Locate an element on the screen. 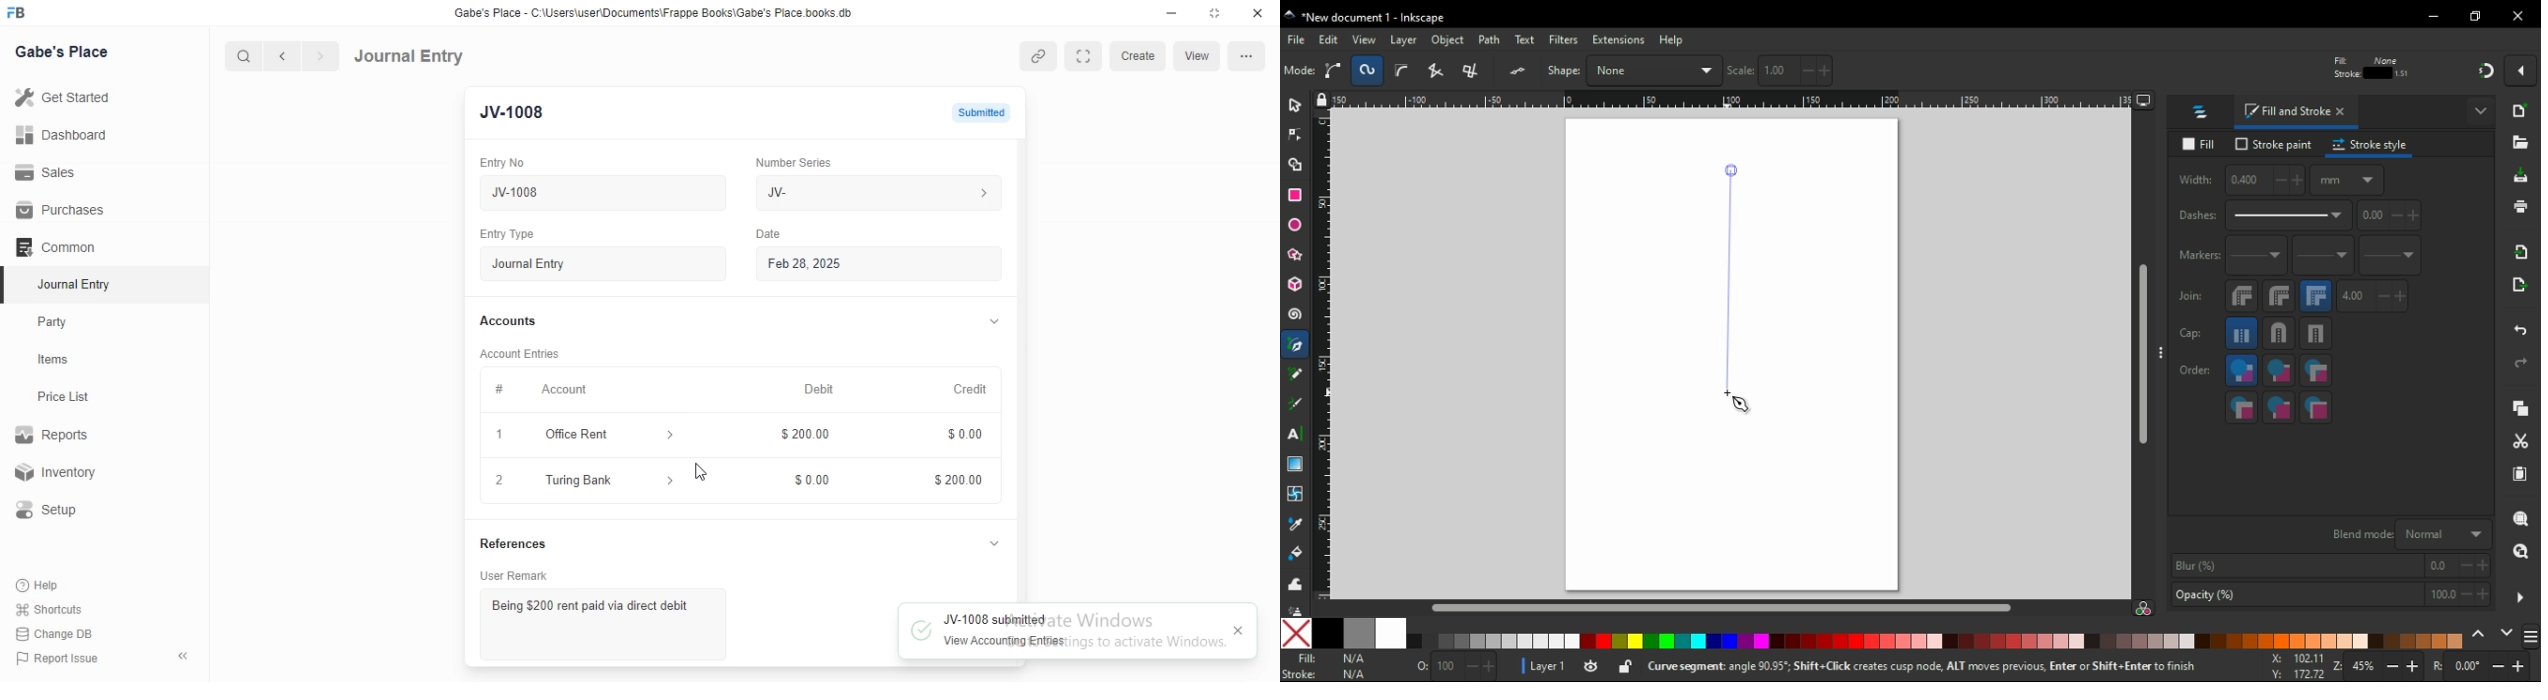 The image size is (2548, 700). view is located at coordinates (1196, 58).